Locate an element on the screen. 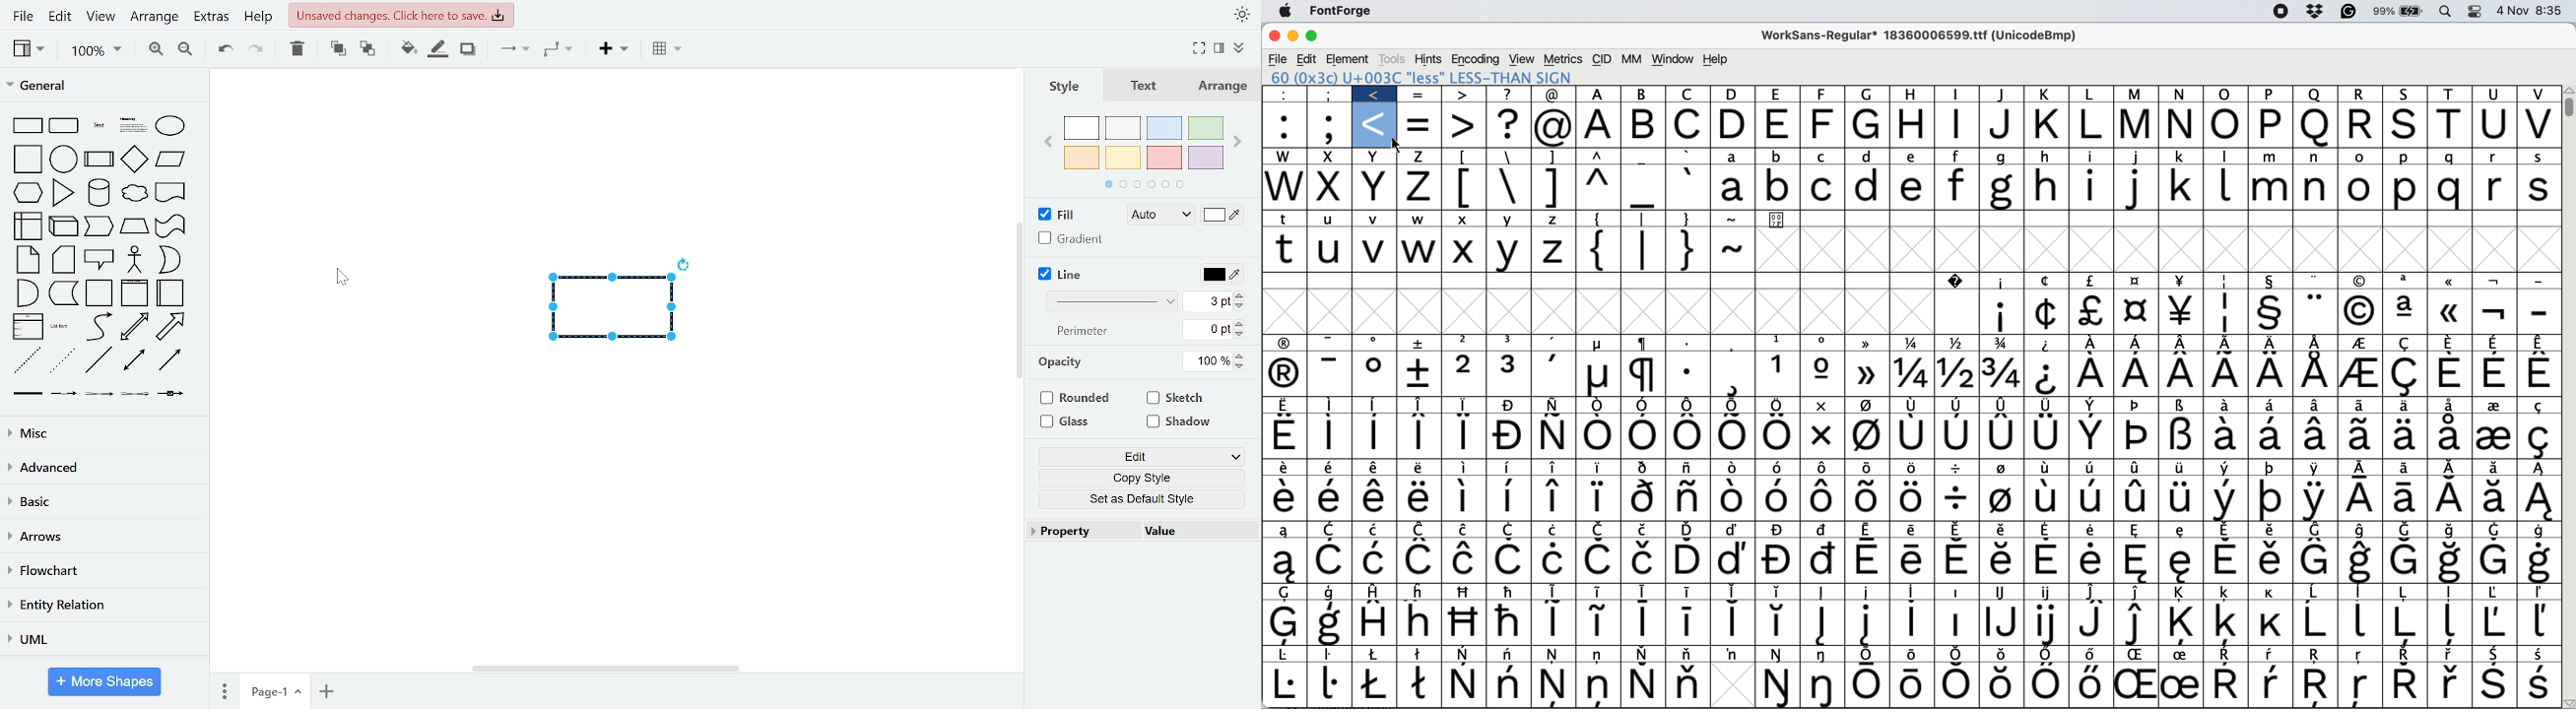 The image size is (2576, 728). Symbol is located at coordinates (2275, 342).